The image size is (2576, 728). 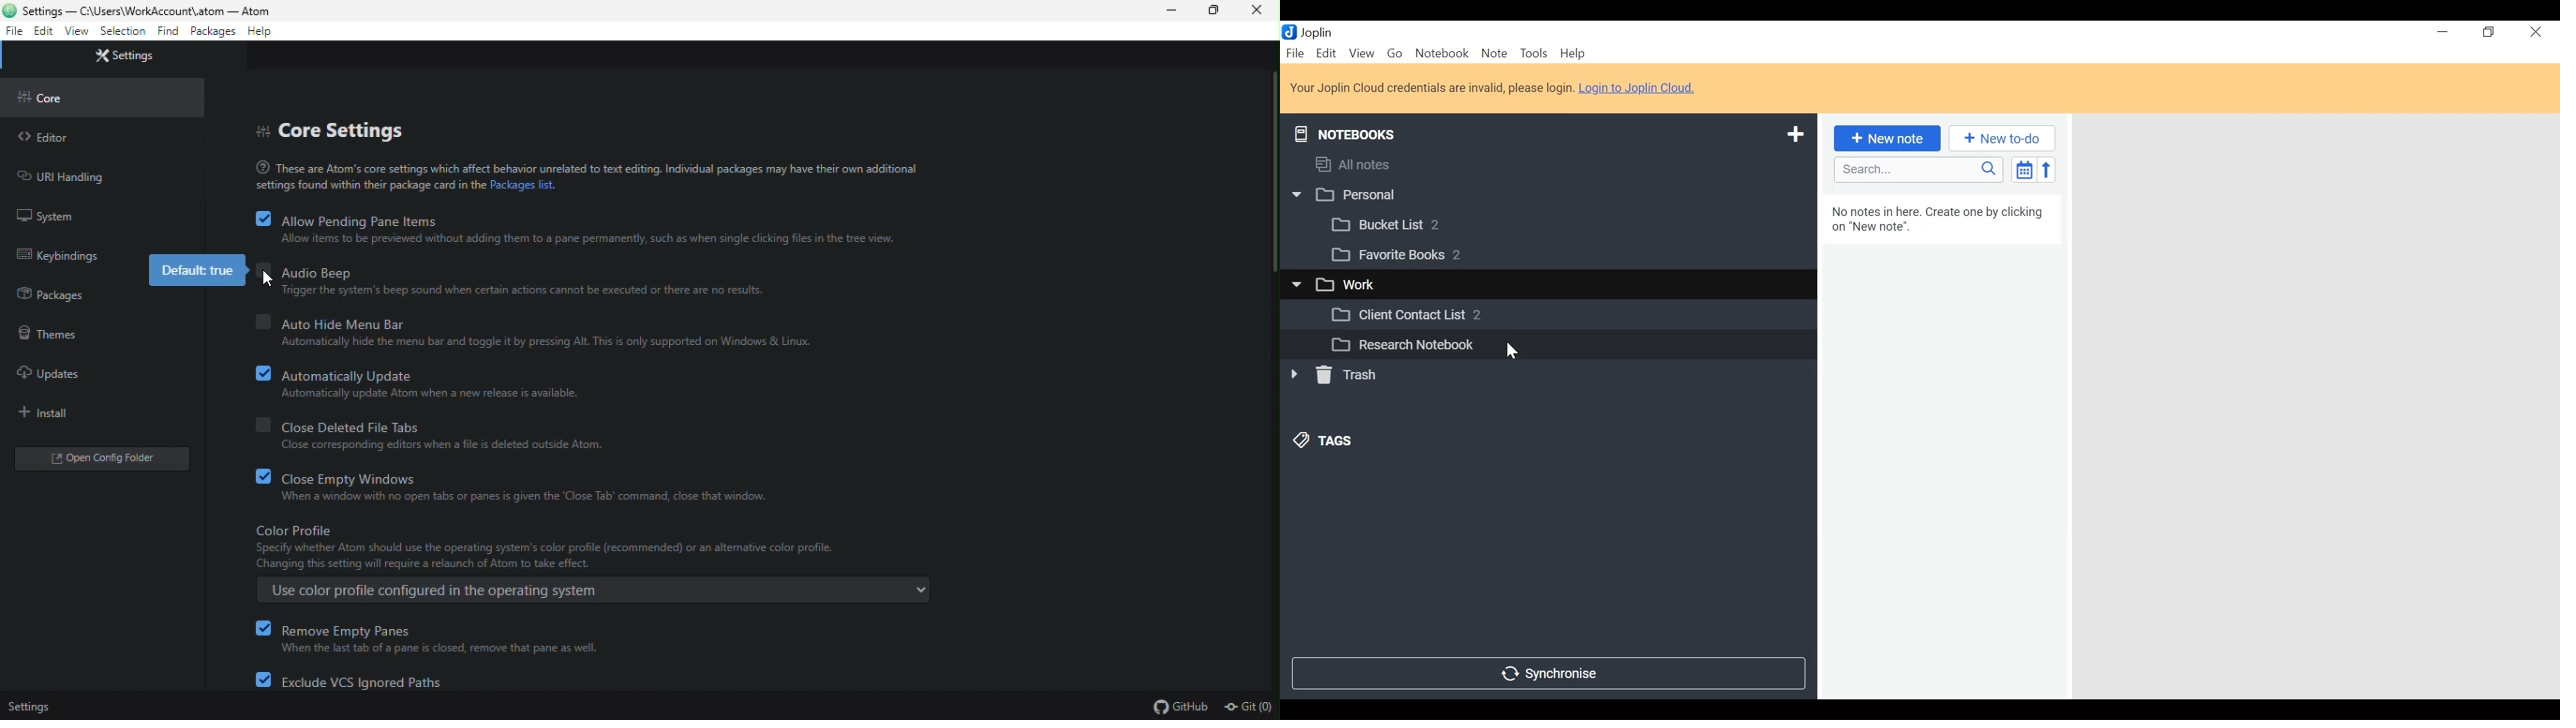 What do you see at coordinates (1315, 31) in the screenshot?
I see `Joplin Desktop Icon` at bounding box center [1315, 31].